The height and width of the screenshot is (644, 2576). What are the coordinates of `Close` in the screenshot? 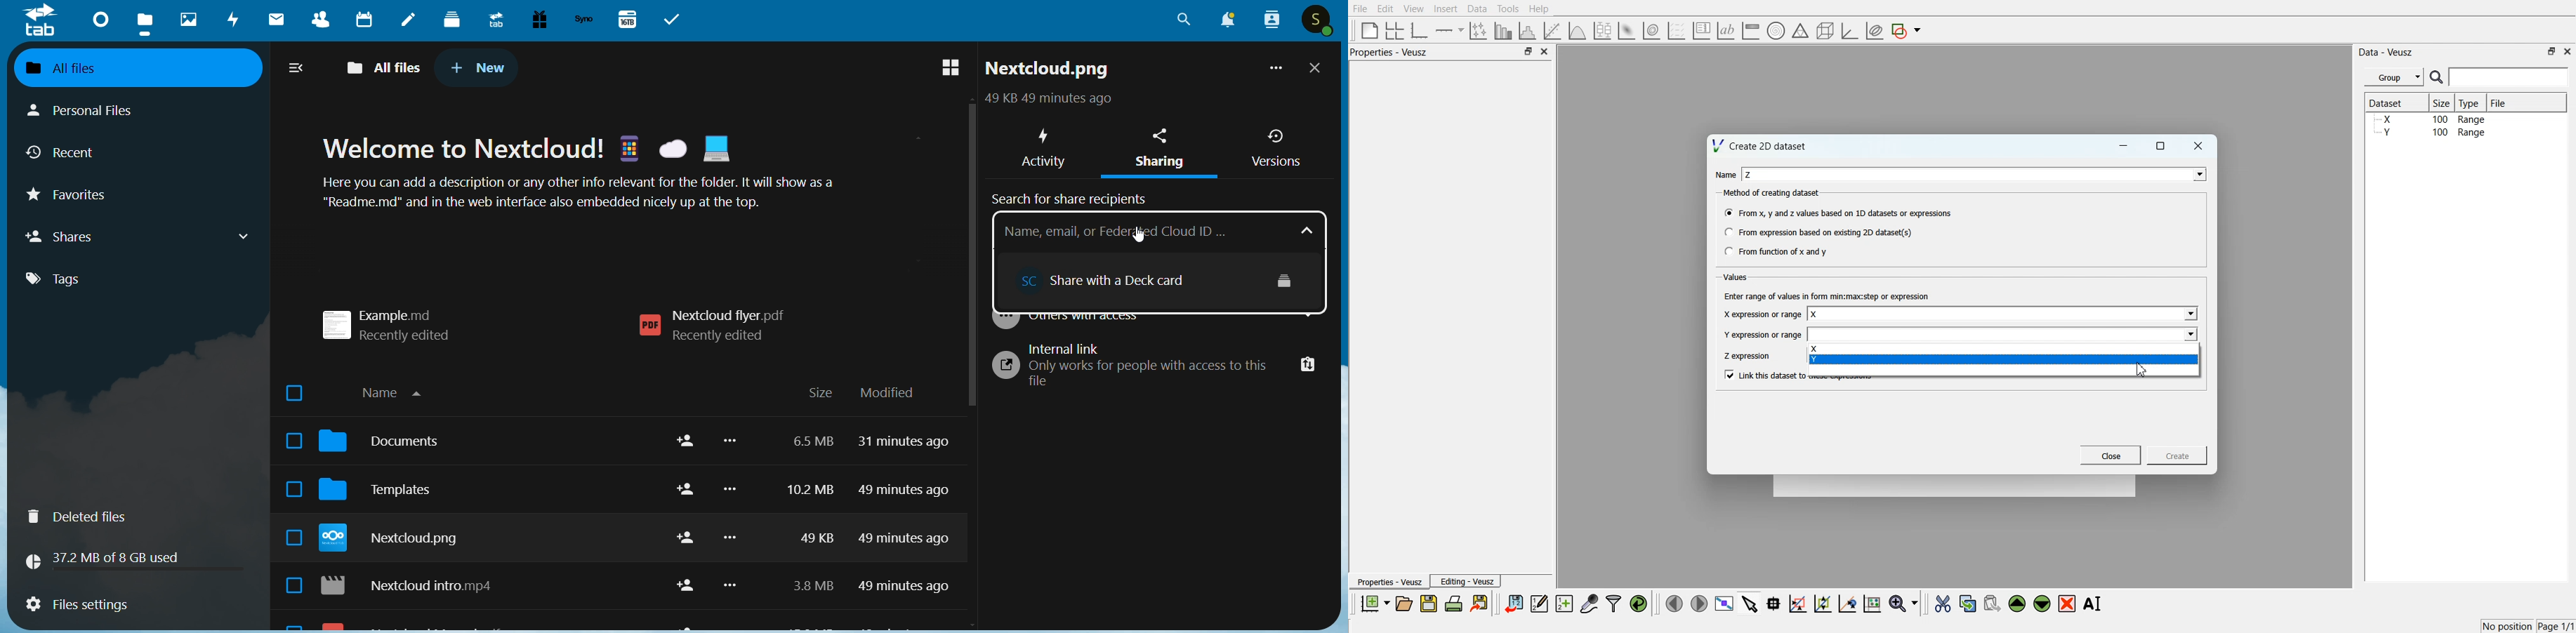 It's located at (1545, 51).